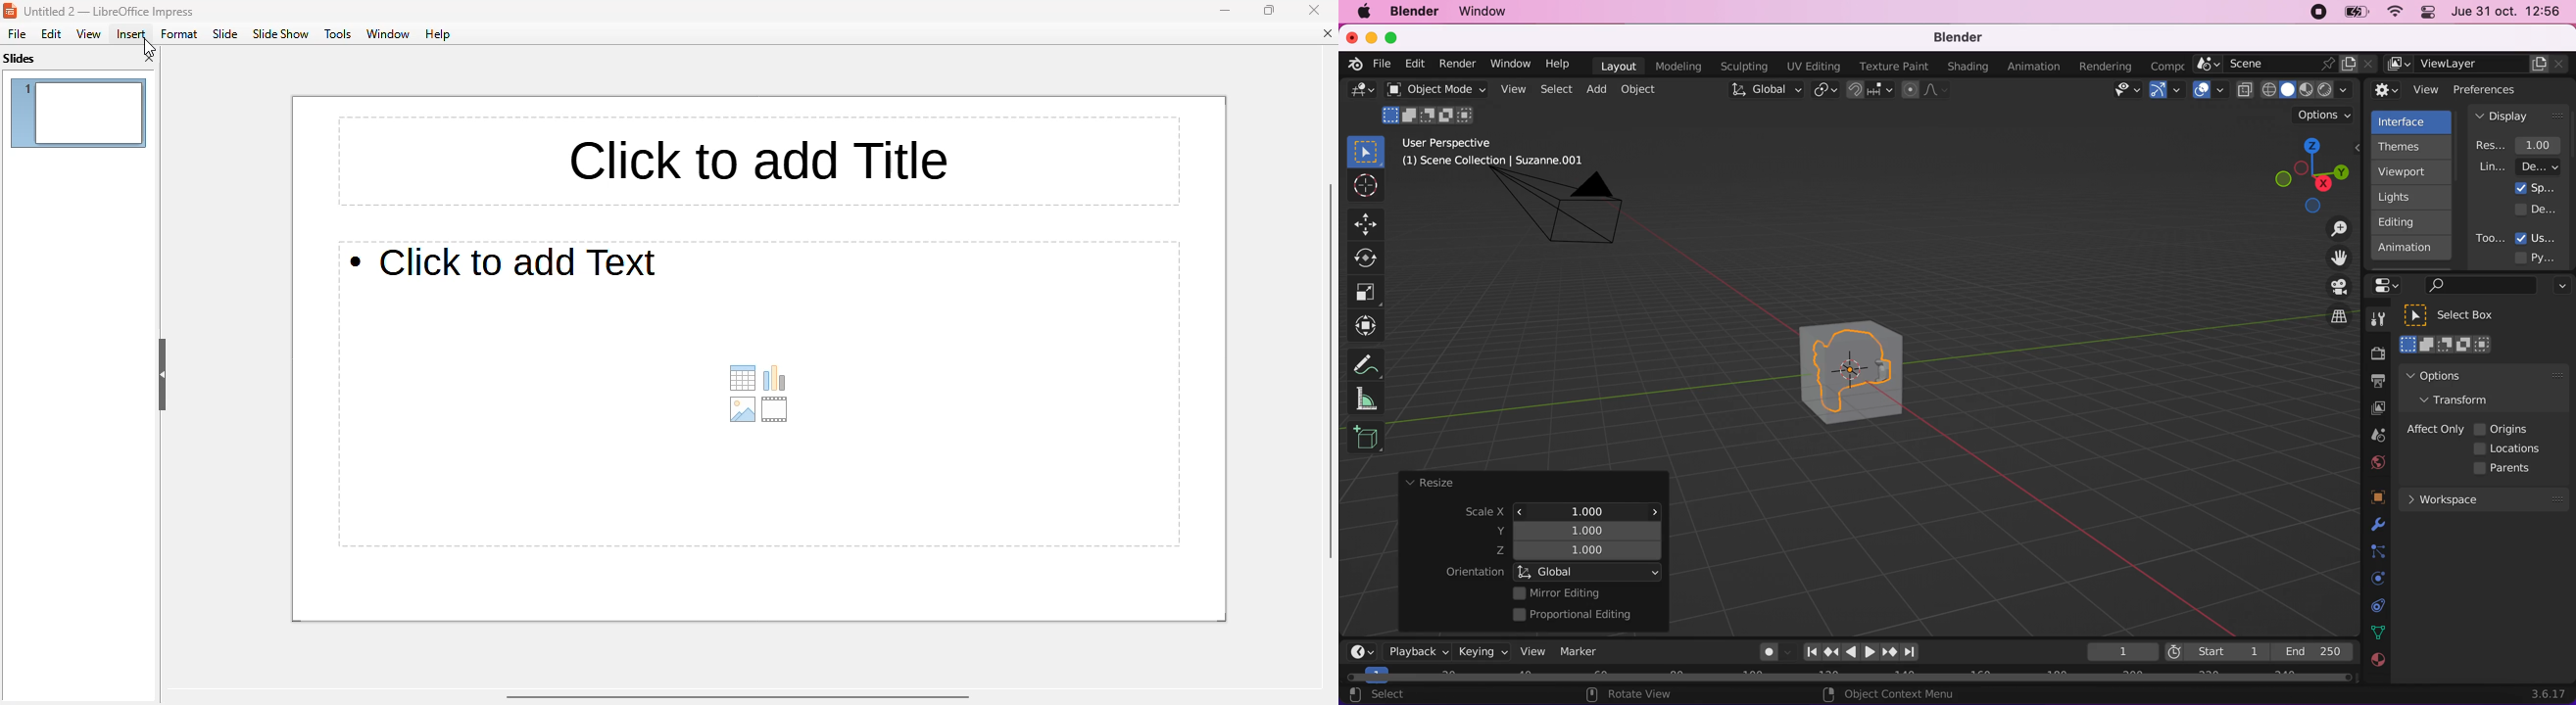 Image resolution: width=2576 pixels, height=728 pixels. I want to click on objects, so click(2366, 498).